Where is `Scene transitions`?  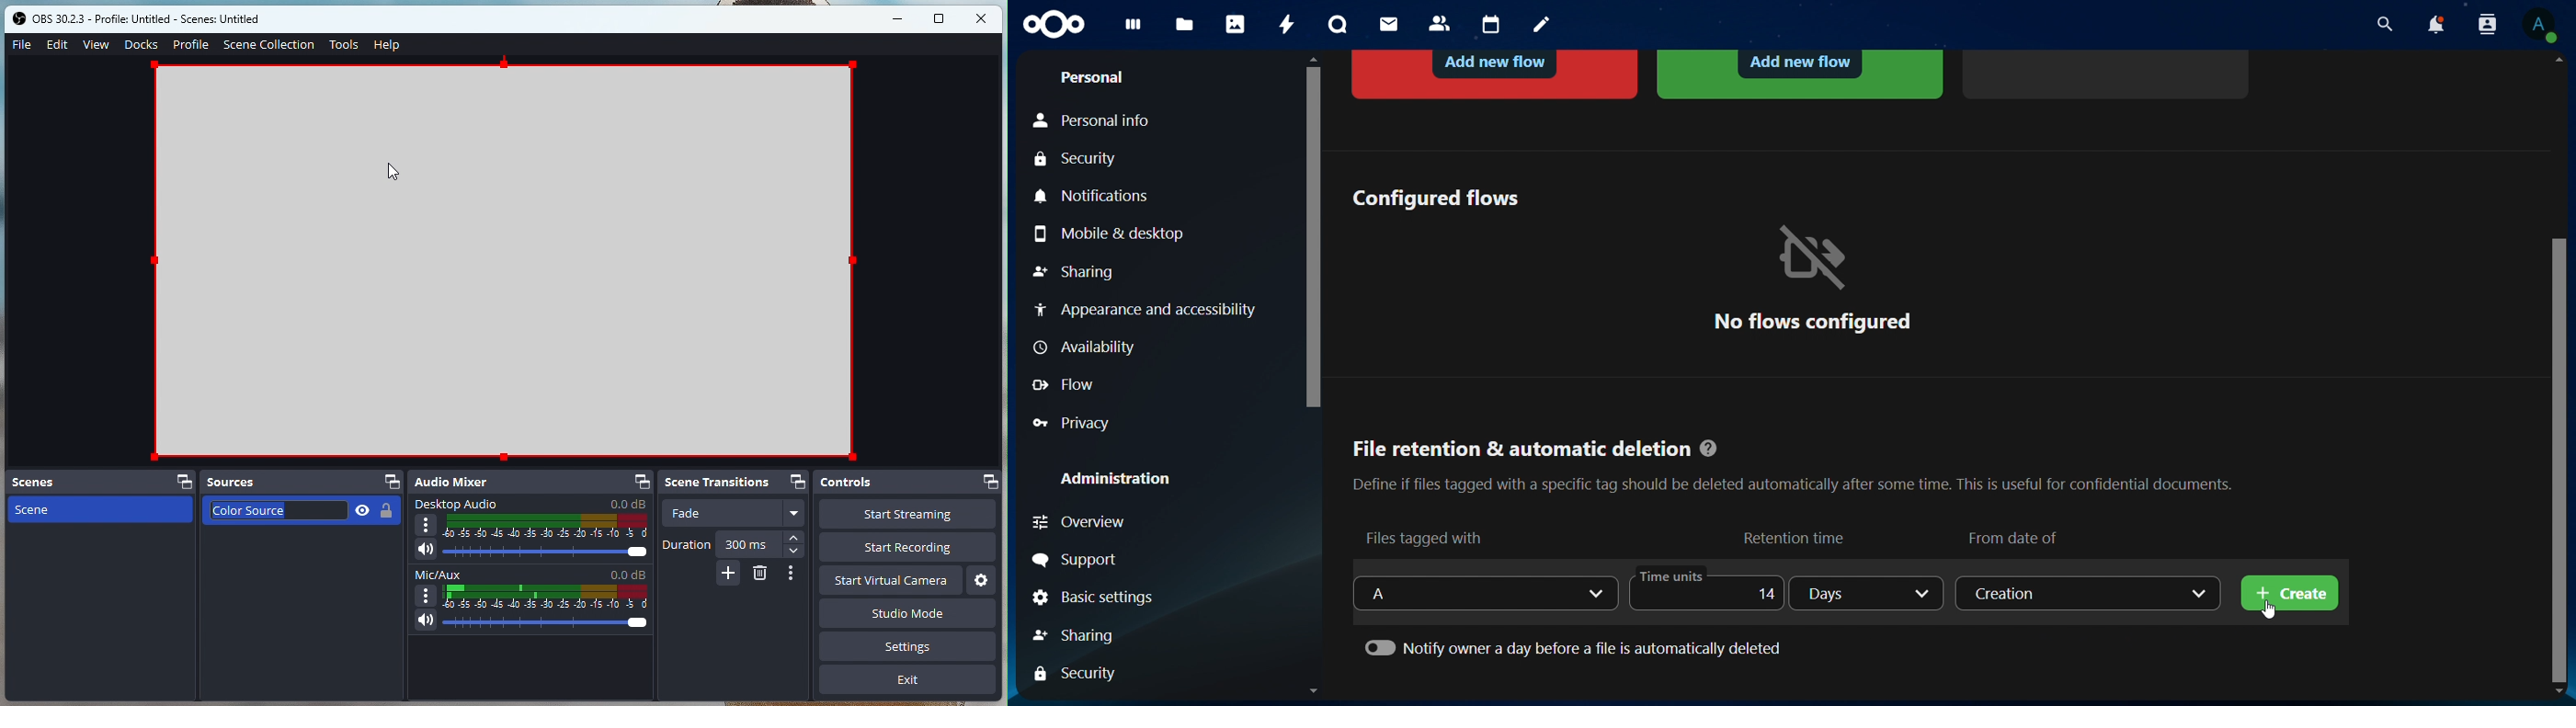
Scene transitions is located at coordinates (737, 482).